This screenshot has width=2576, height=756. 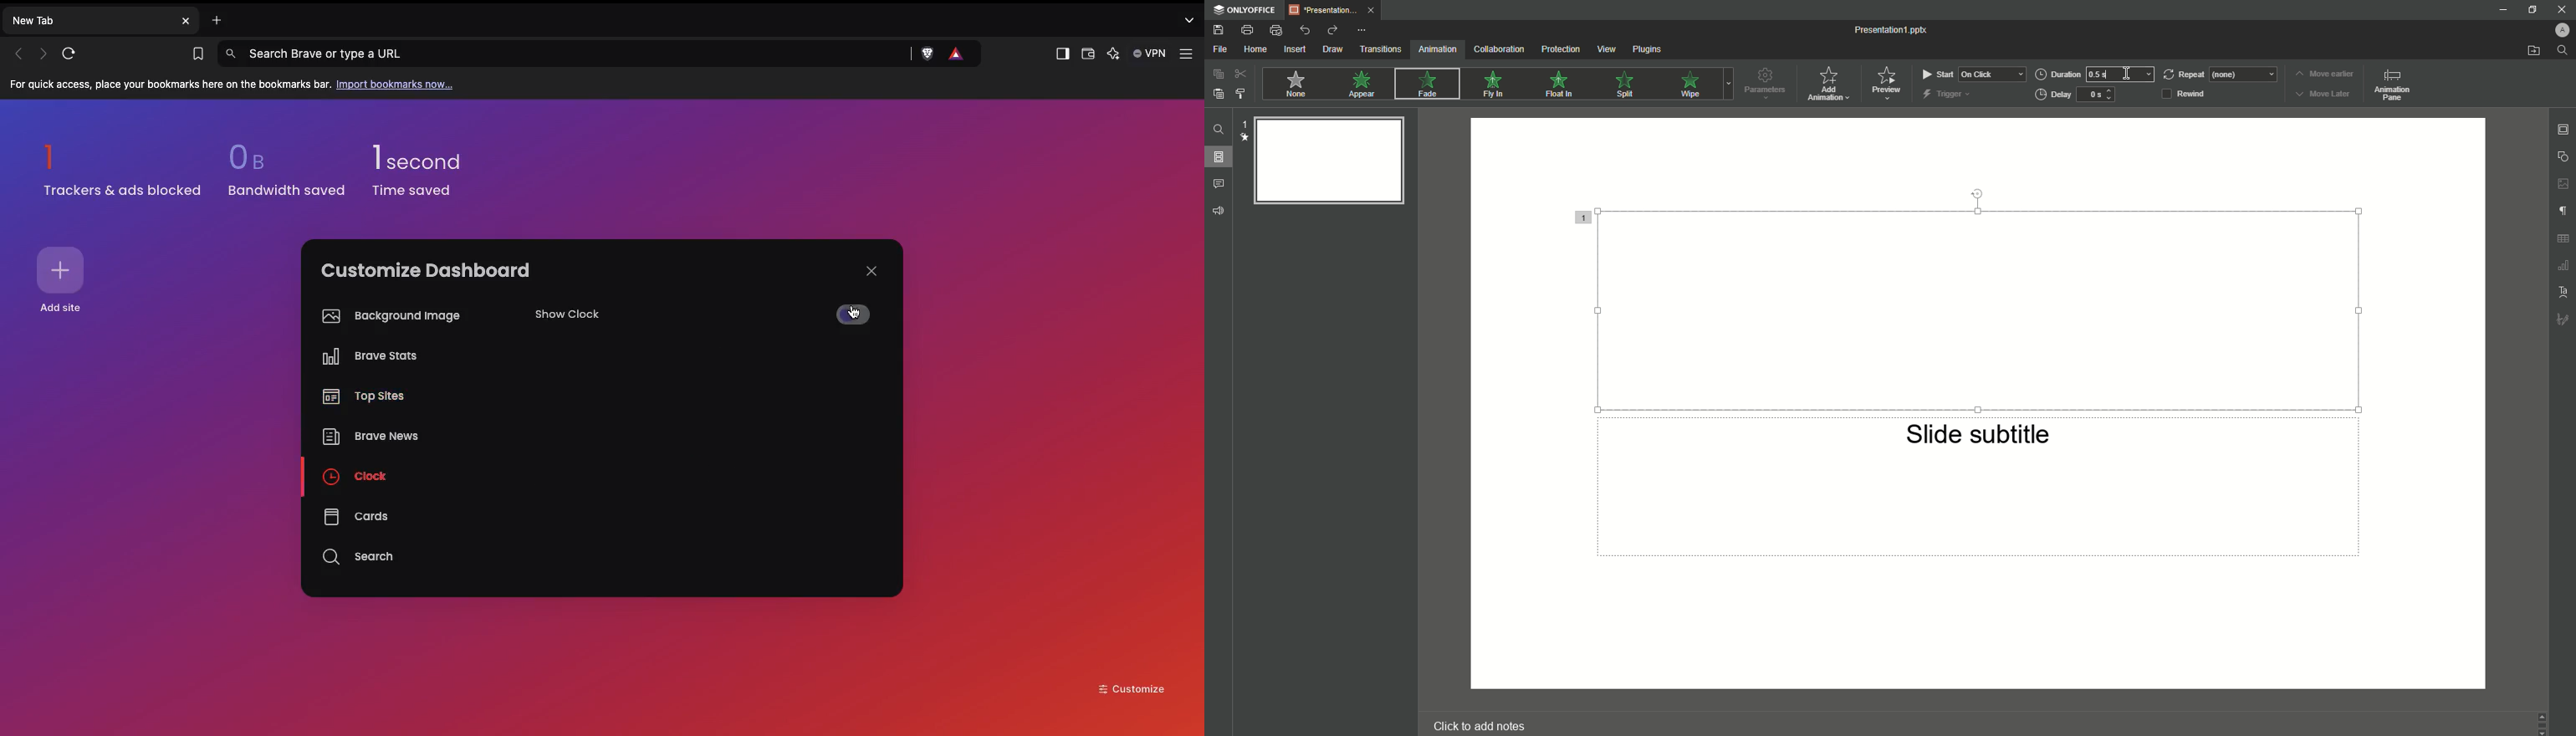 I want to click on Undo, so click(x=1304, y=29).